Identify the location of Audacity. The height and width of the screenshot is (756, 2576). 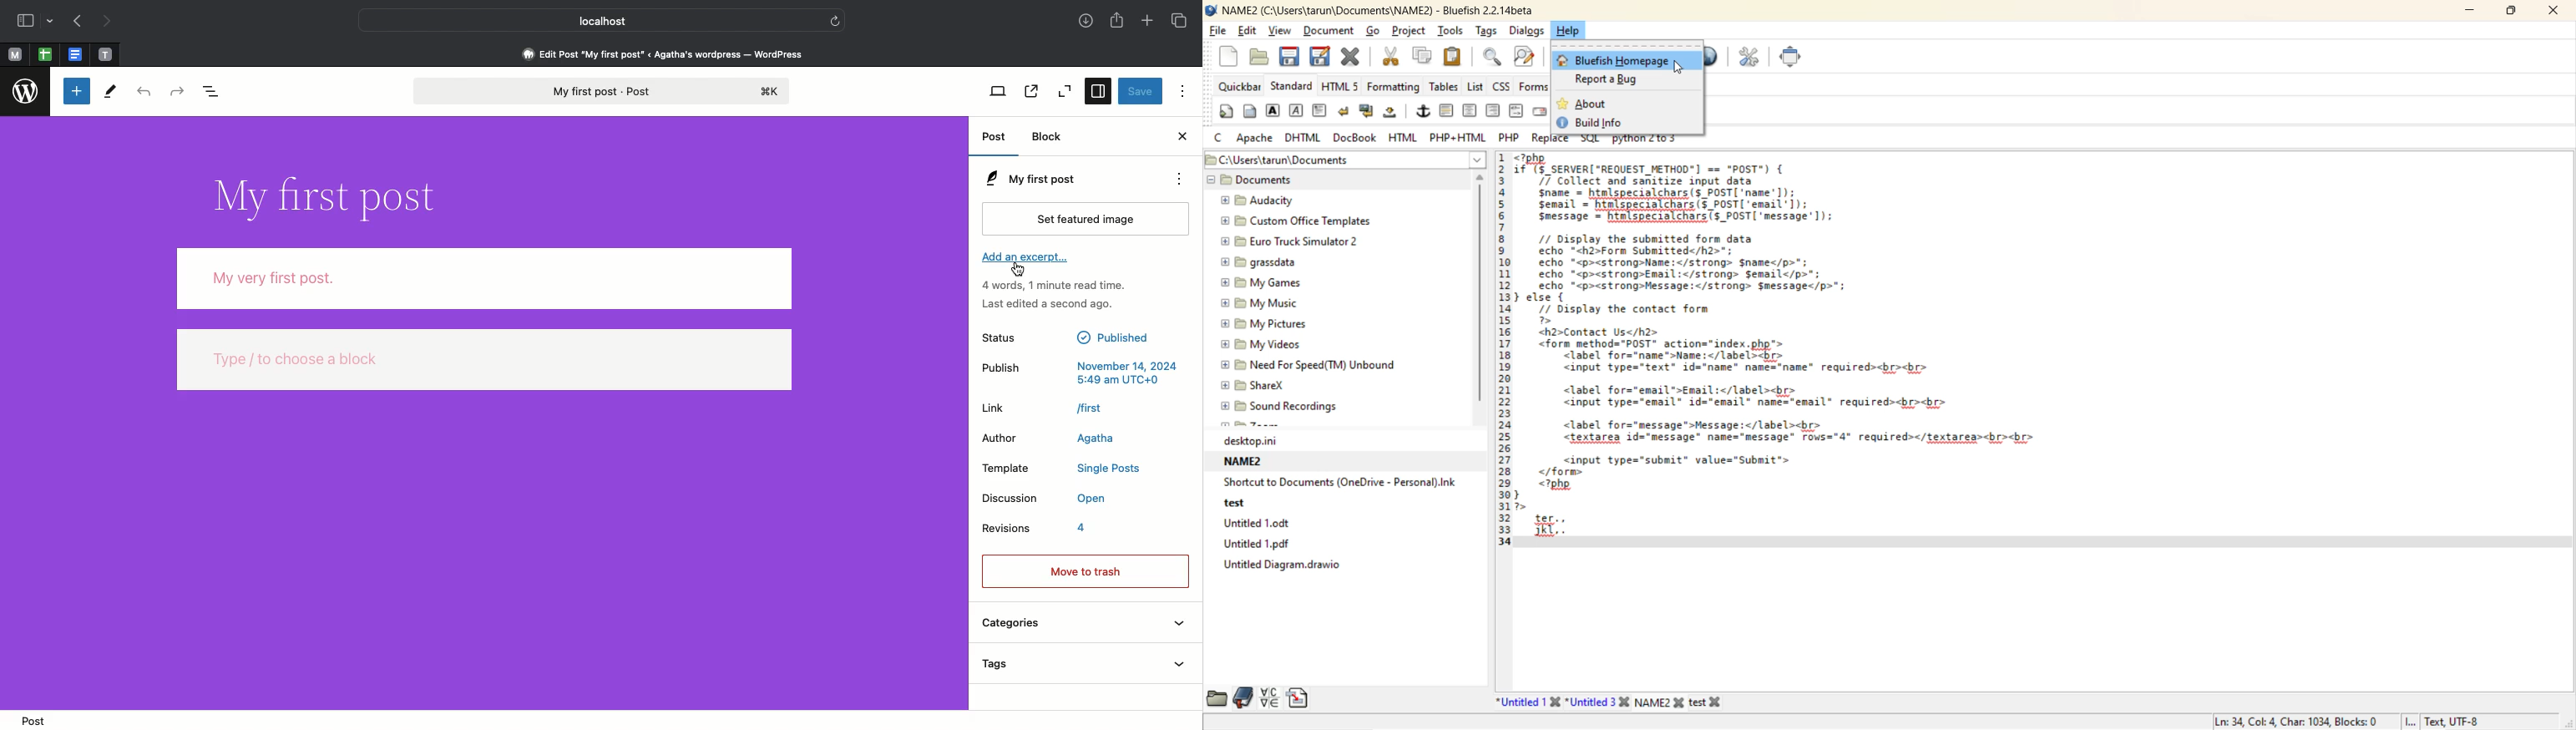
(1253, 200).